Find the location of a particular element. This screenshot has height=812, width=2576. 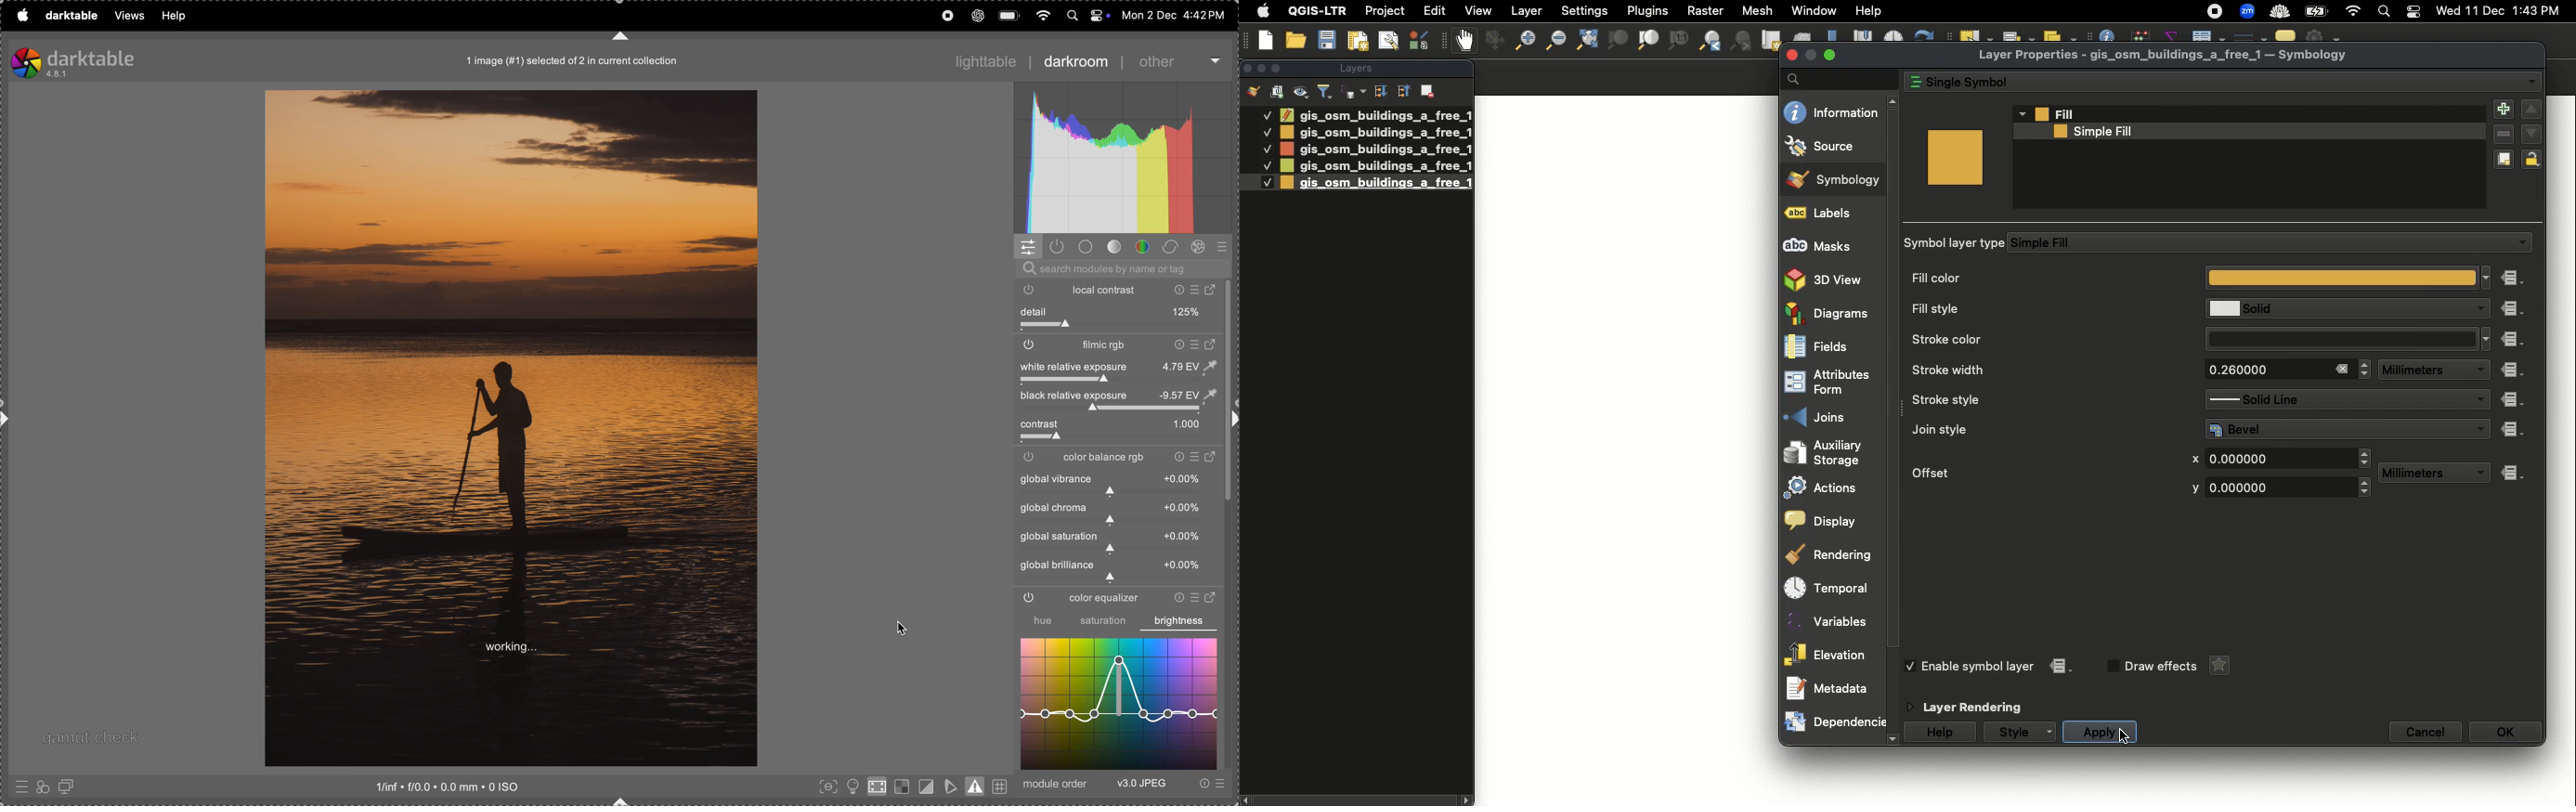

down is located at coordinates (1893, 740).